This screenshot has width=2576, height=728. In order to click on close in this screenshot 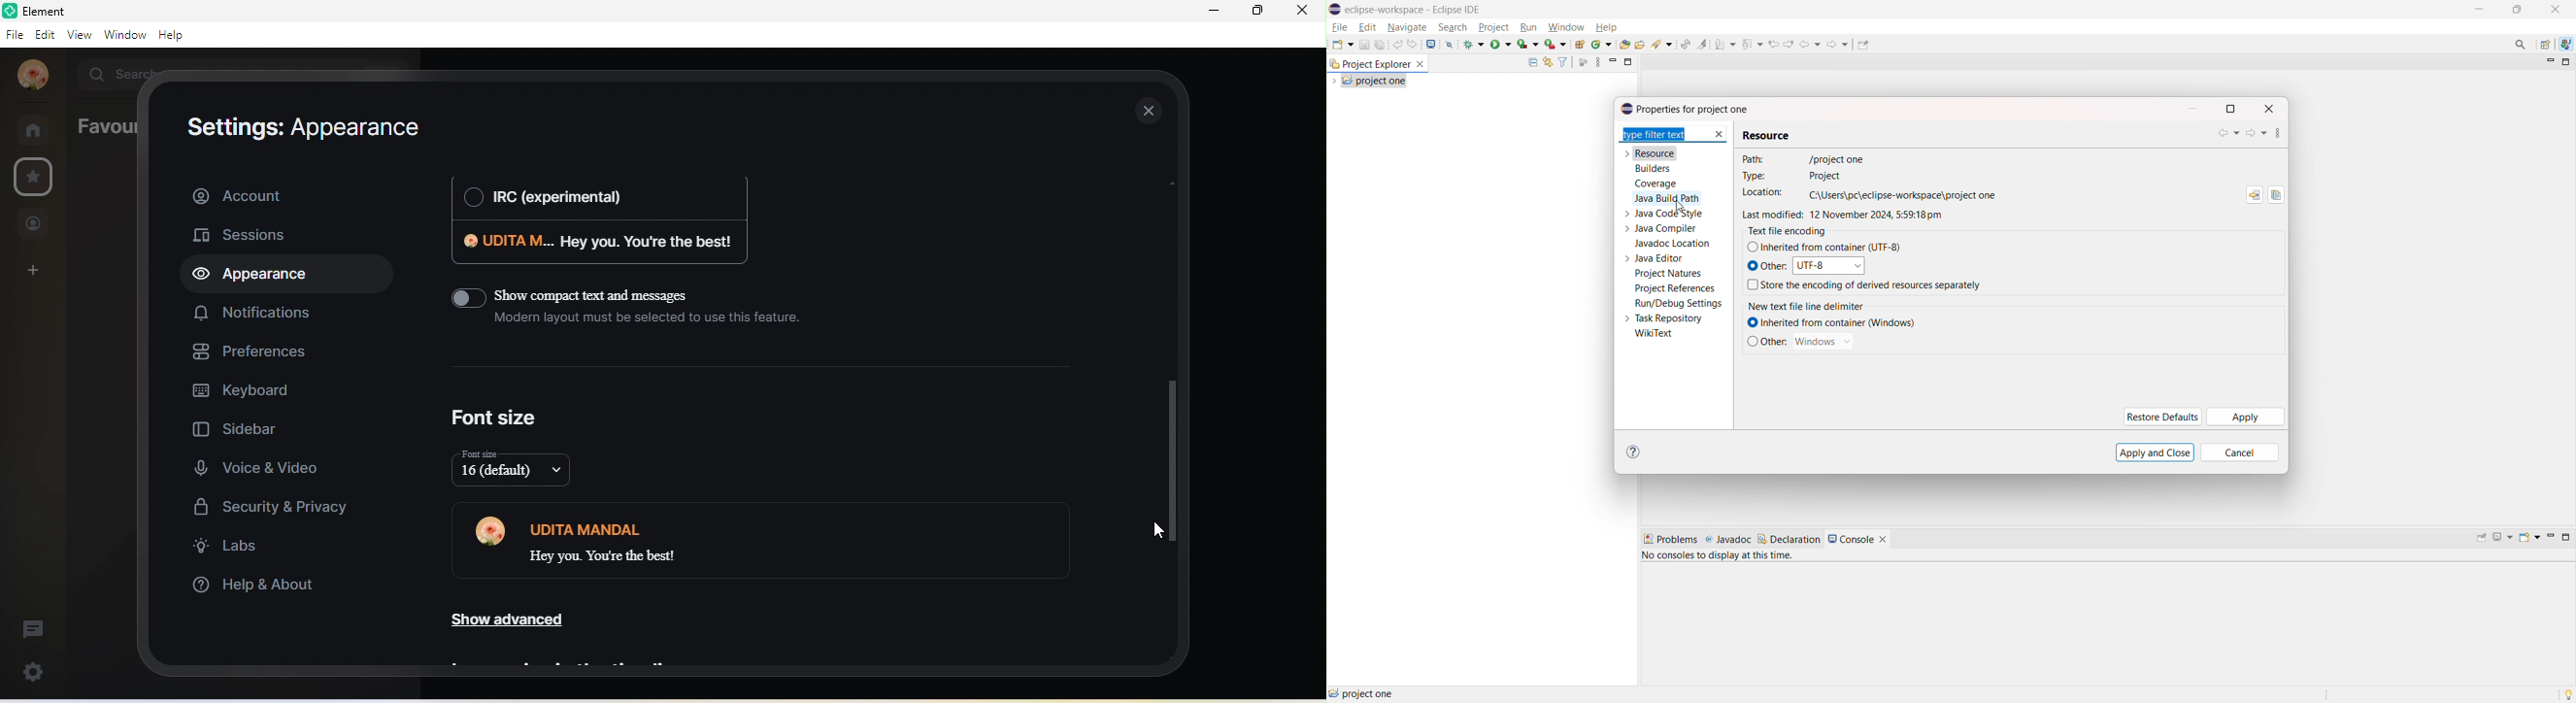, I will do `click(1307, 16)`.